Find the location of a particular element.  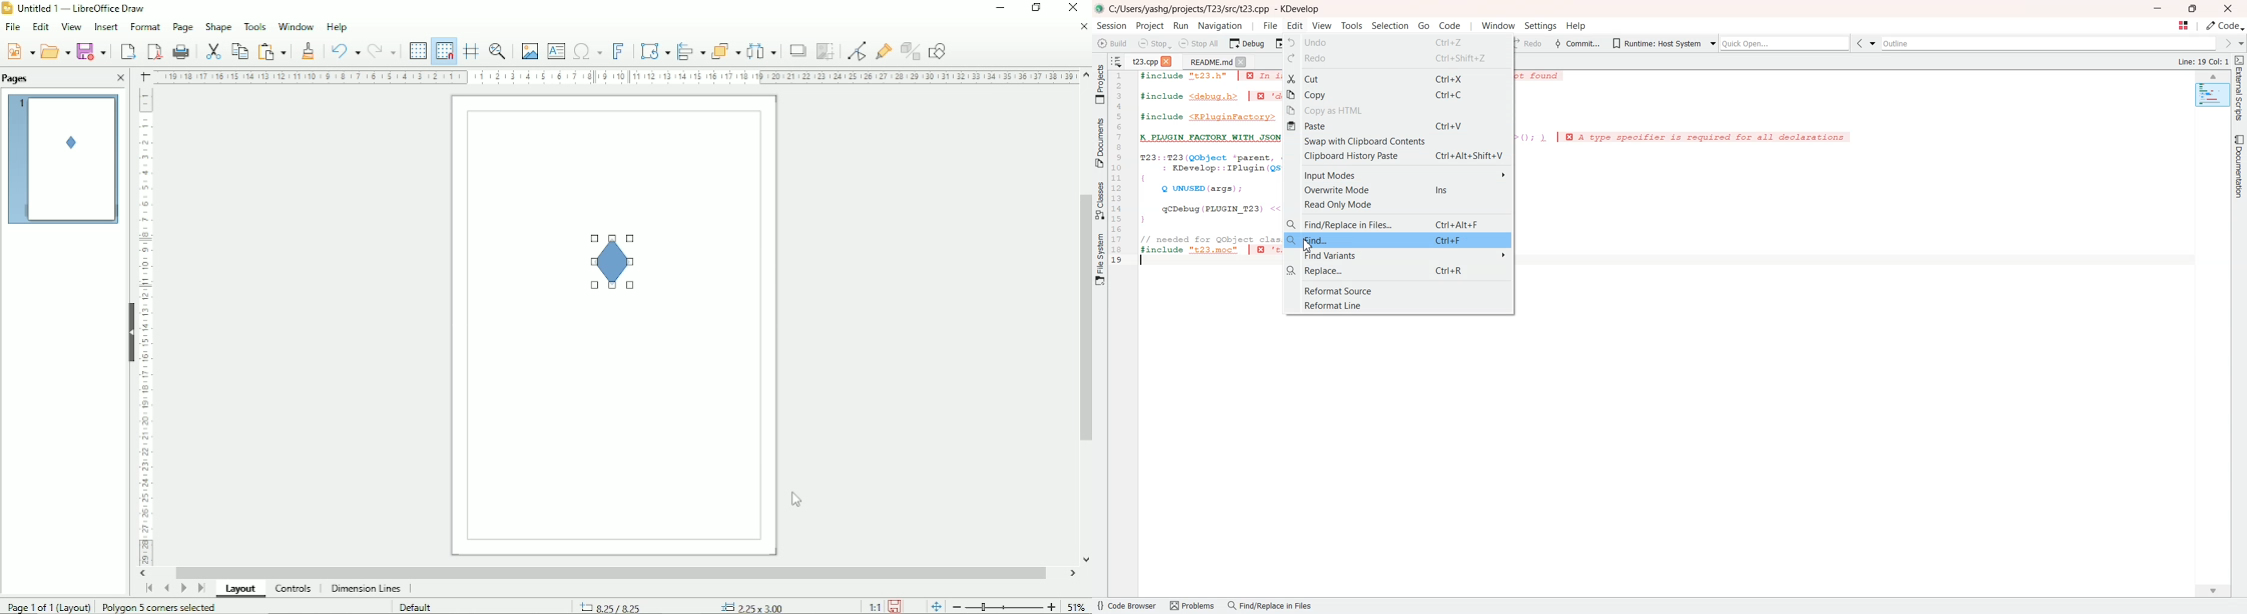

Reformat Line is located at coordinates (1398, 305).